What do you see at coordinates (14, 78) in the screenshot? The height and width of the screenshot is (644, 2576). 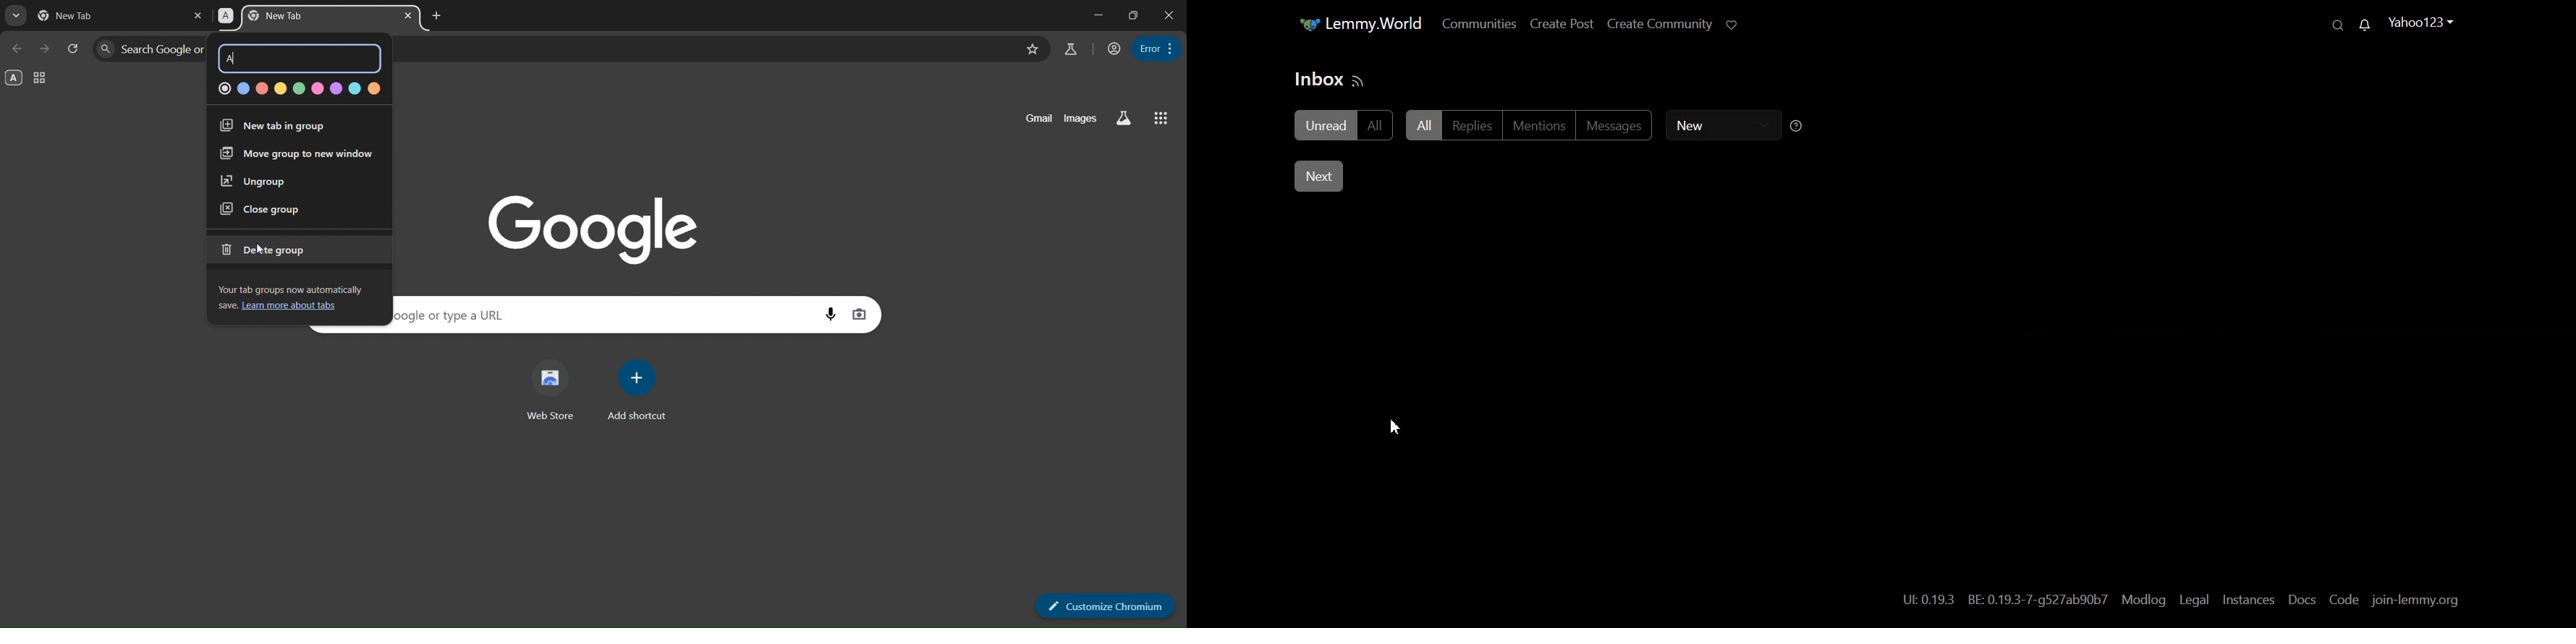 I see `A tab group` at bounding box center [14, 78].